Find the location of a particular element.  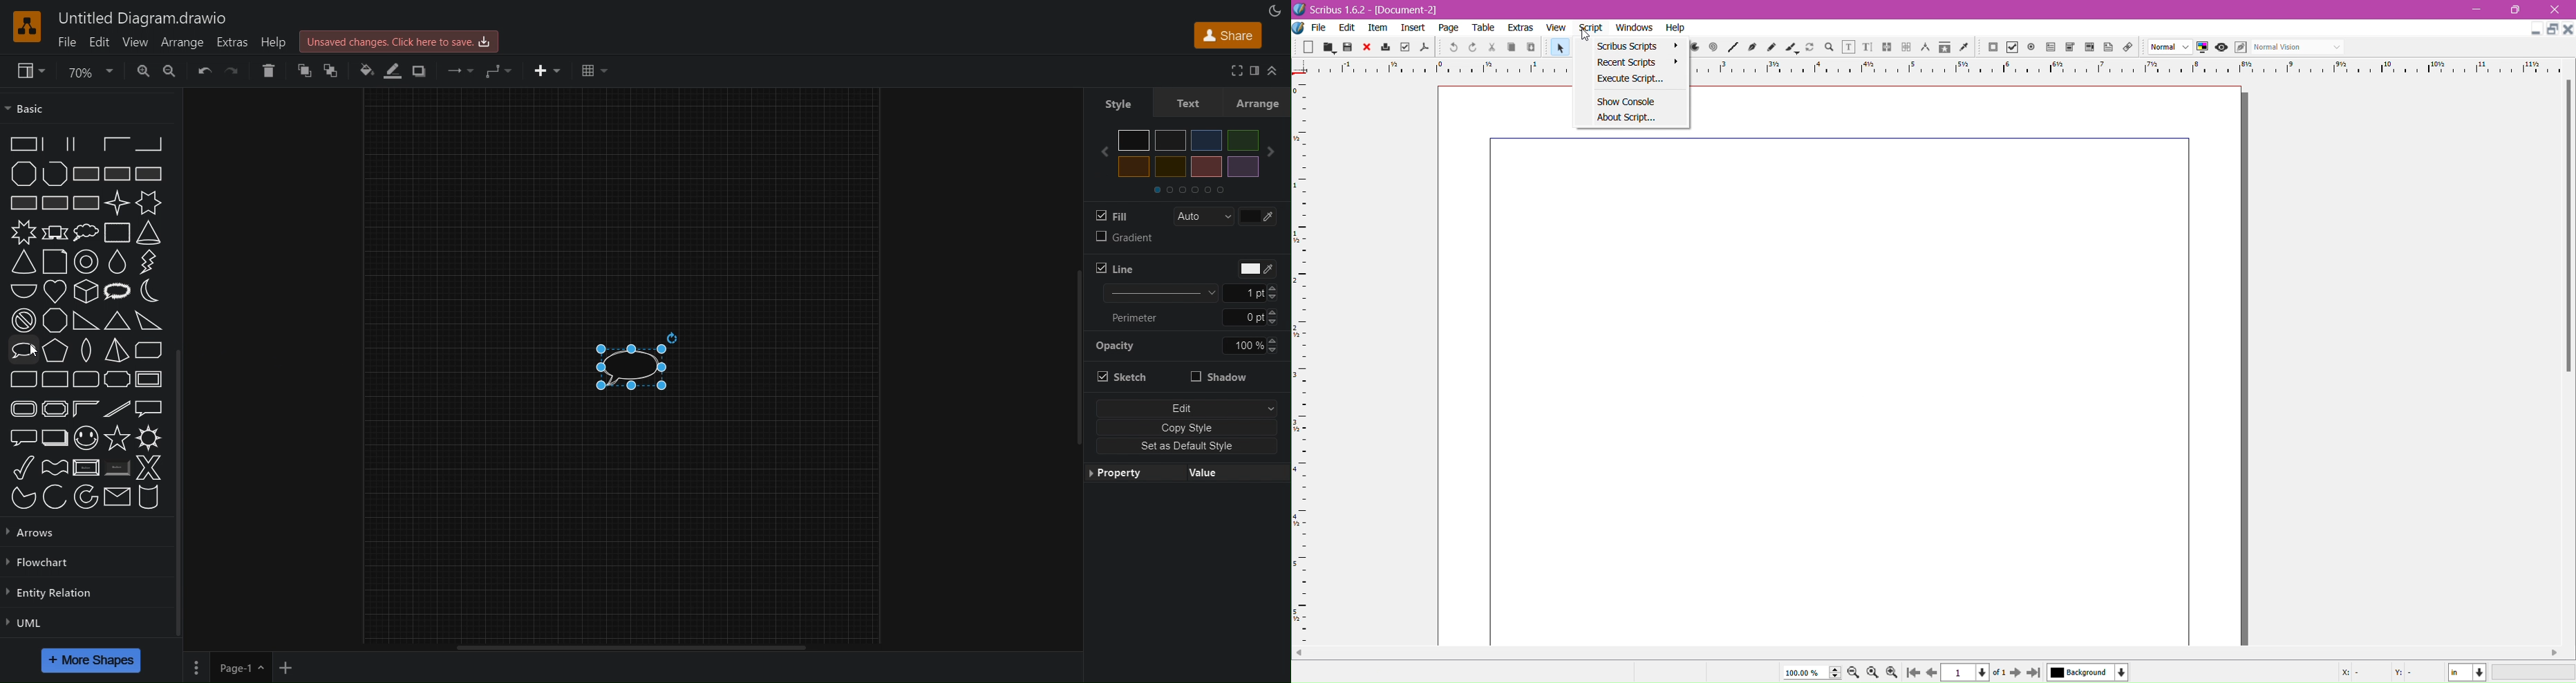

Layered Rectangle is located at coordinates (54, 437).